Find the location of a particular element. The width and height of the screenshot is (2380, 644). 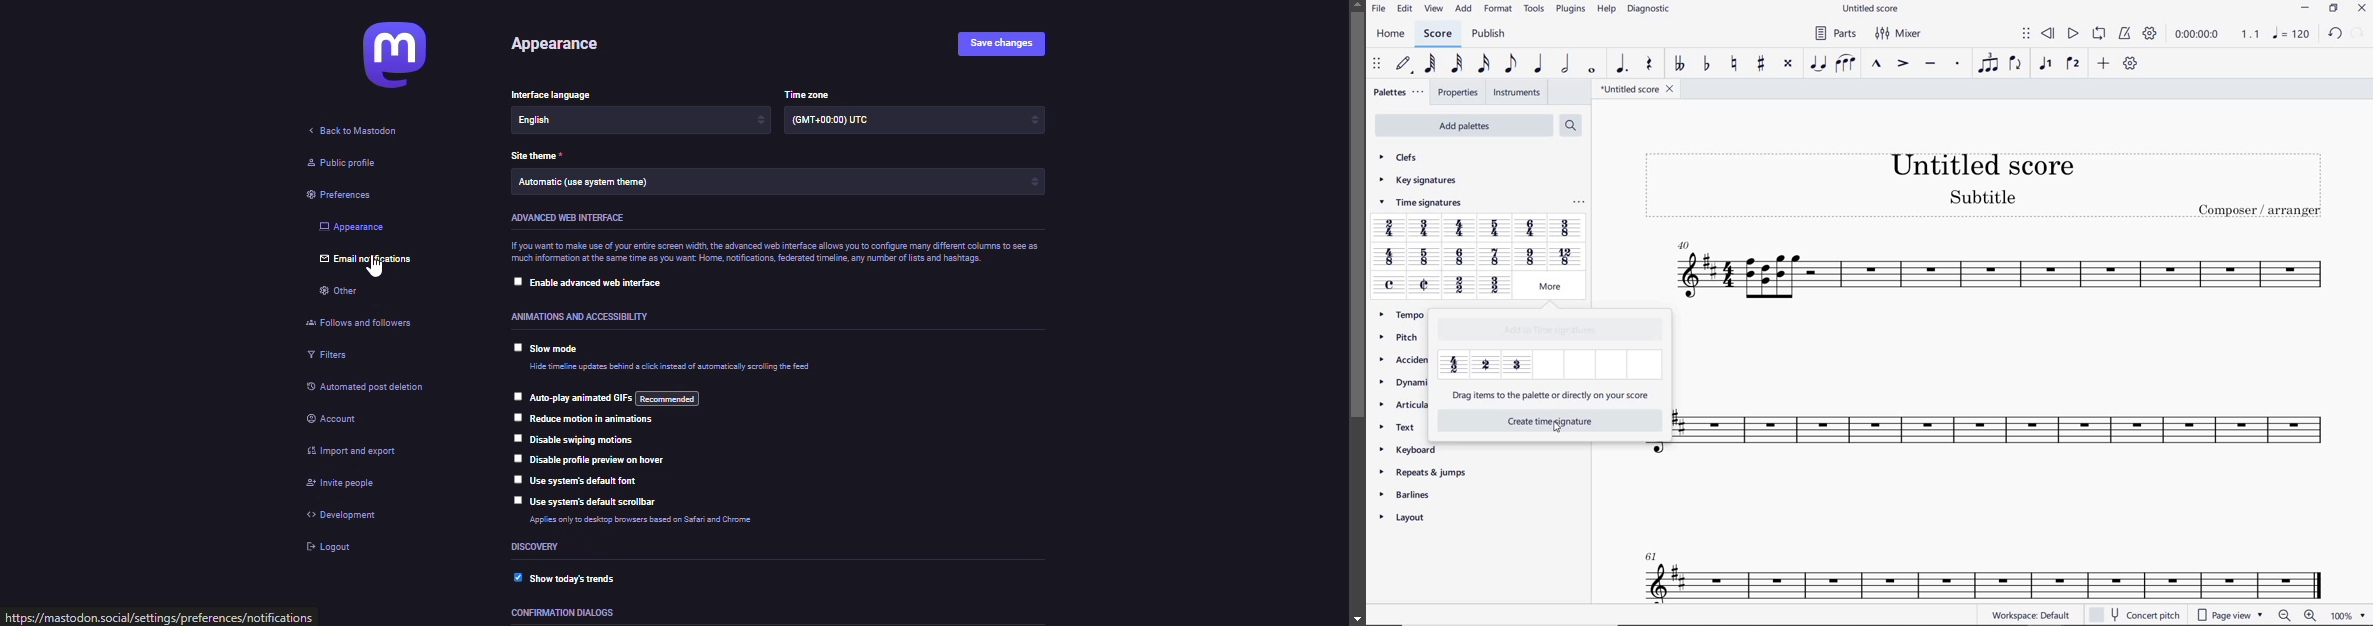

MARCATO is located at coordinates (1877, 65).